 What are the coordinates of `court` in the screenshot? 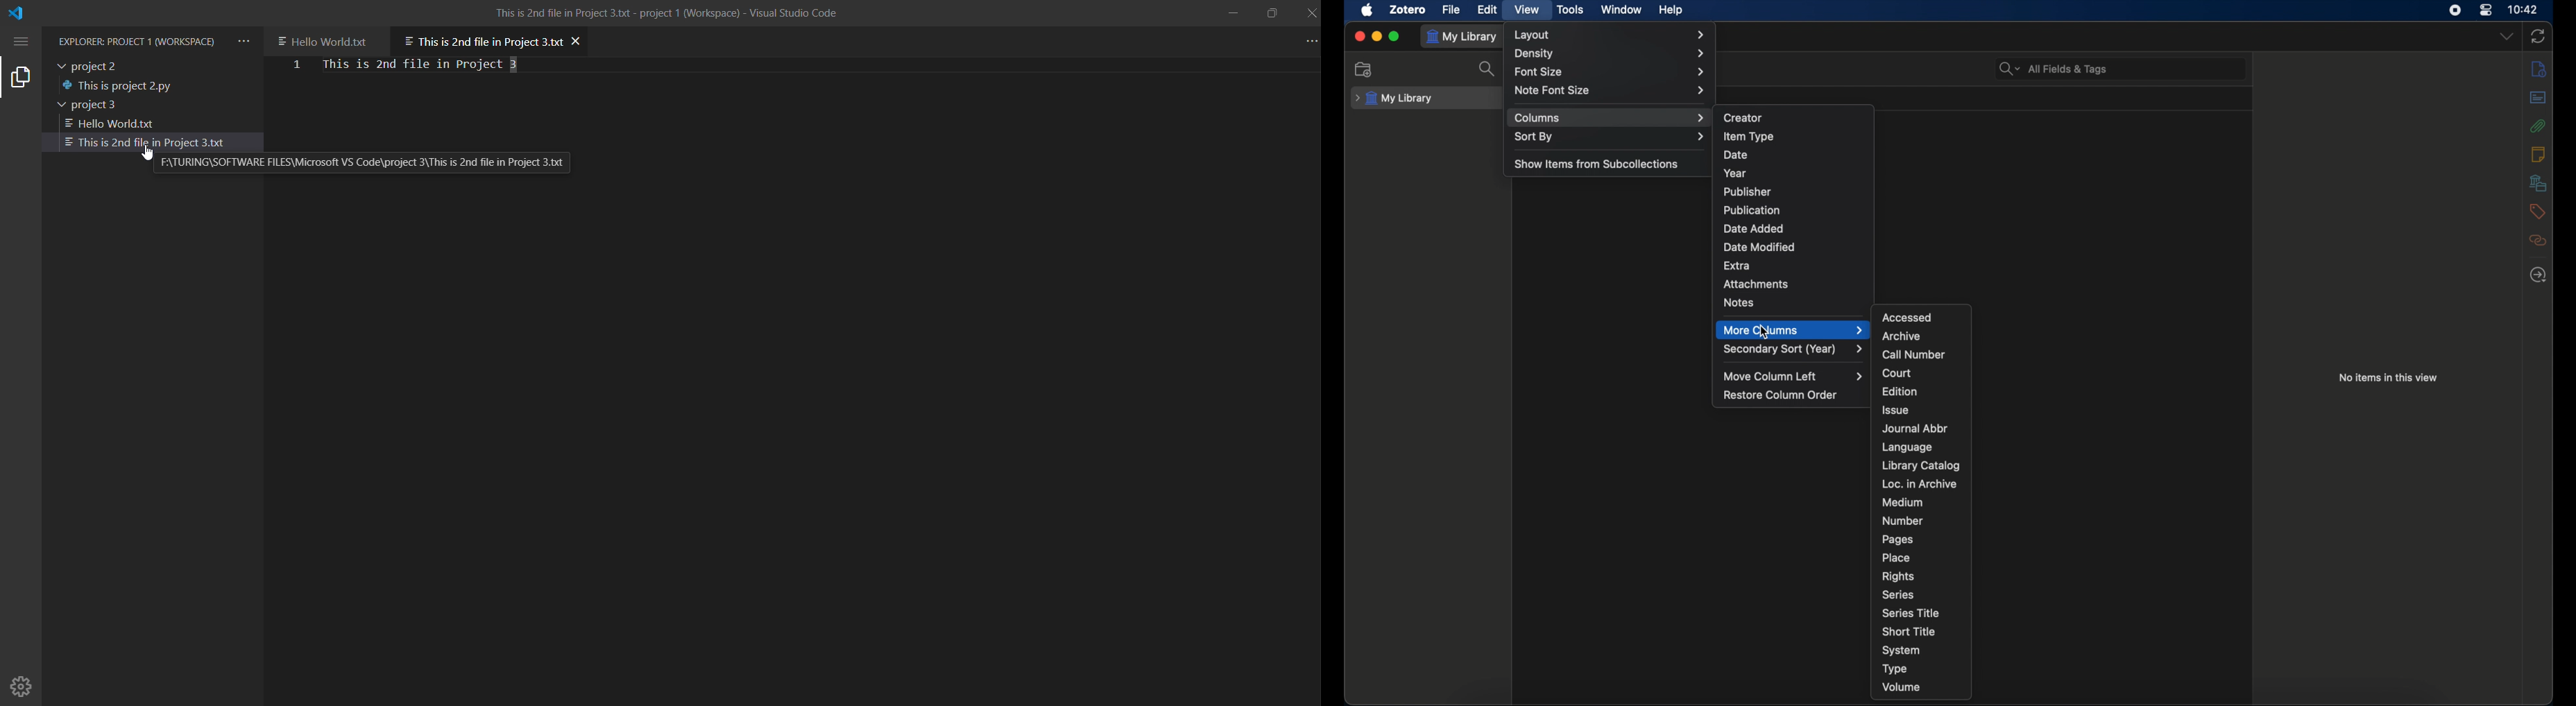 It's located at (1898, 373).